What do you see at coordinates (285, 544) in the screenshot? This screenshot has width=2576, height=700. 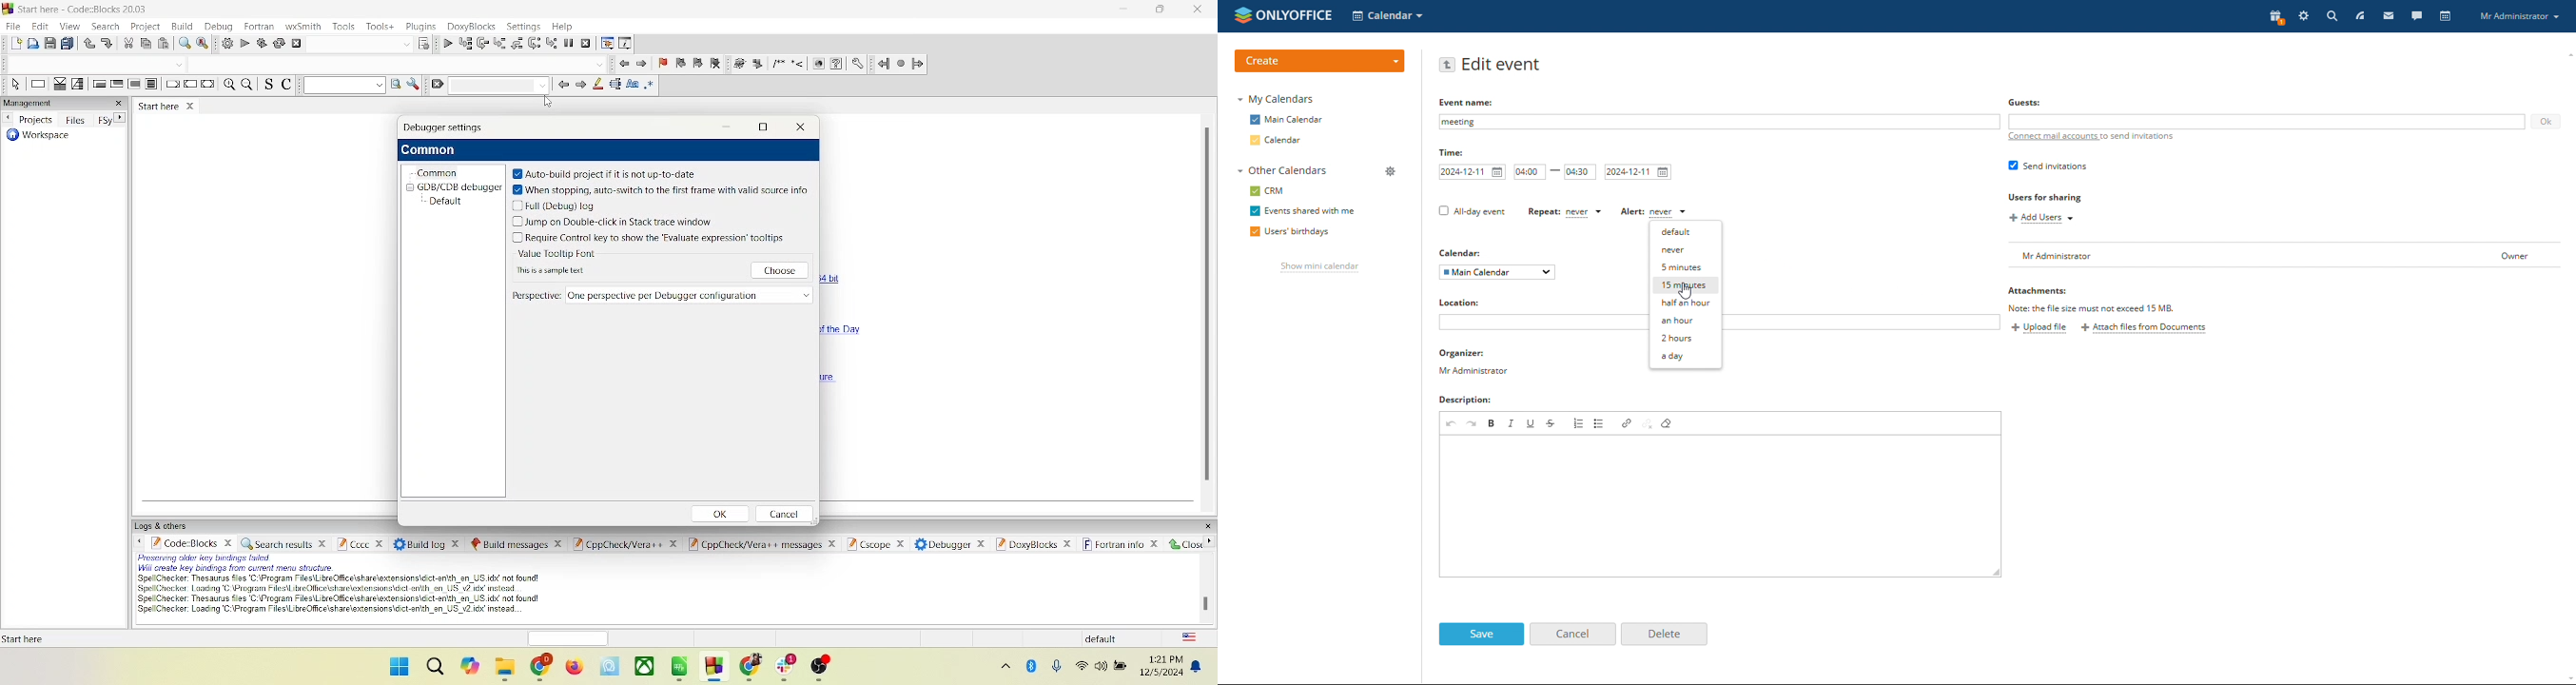 I see `search results` at bounding box center [285, 544].